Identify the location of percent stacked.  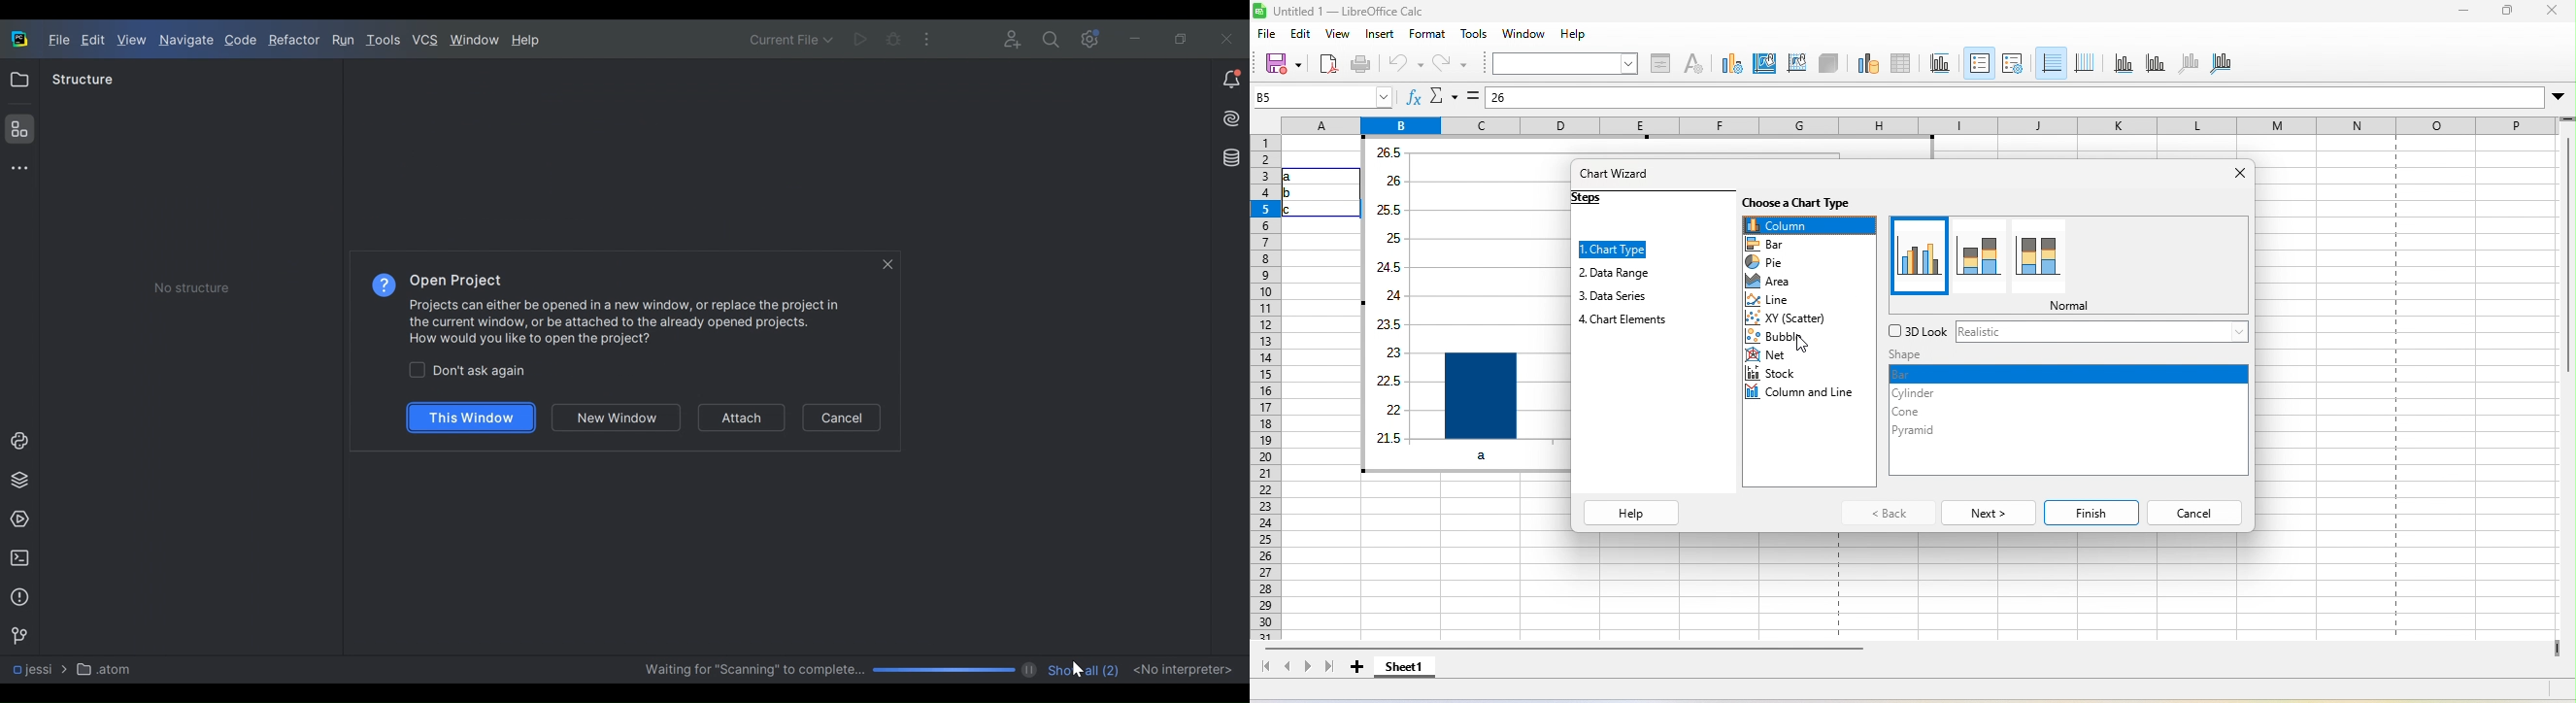
(2039, 256).